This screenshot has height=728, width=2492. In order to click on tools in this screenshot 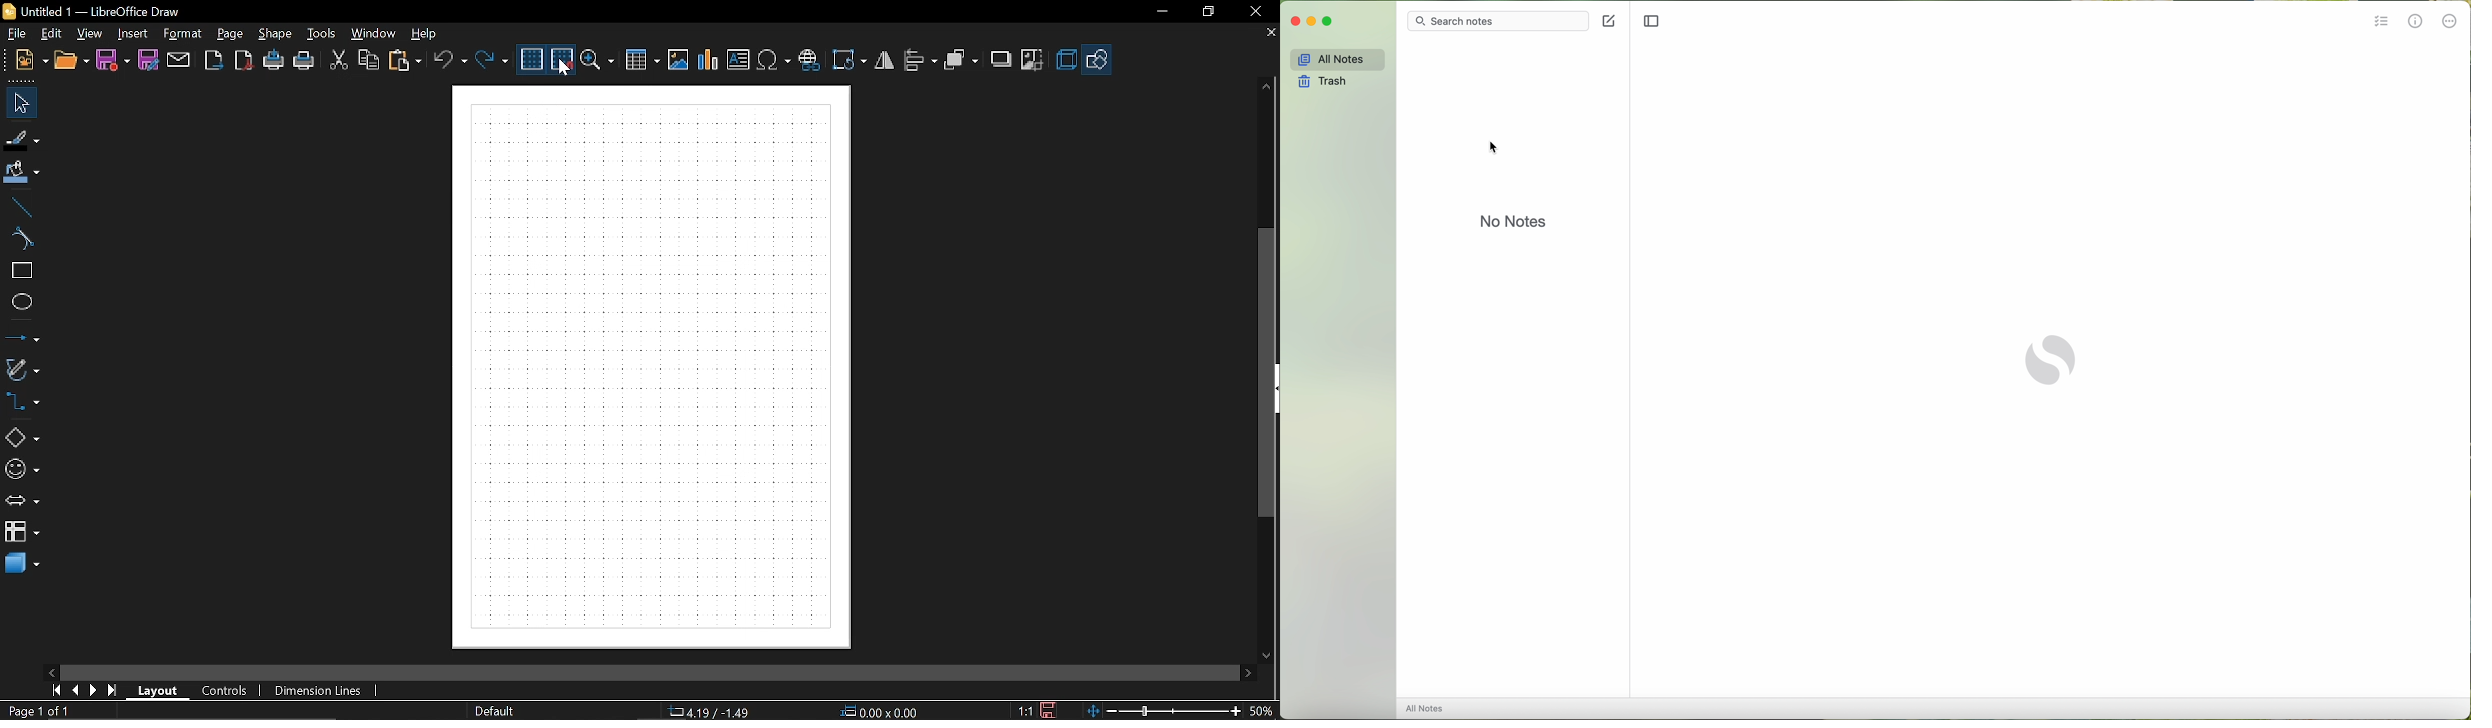, I will do `click(323, 34)`.